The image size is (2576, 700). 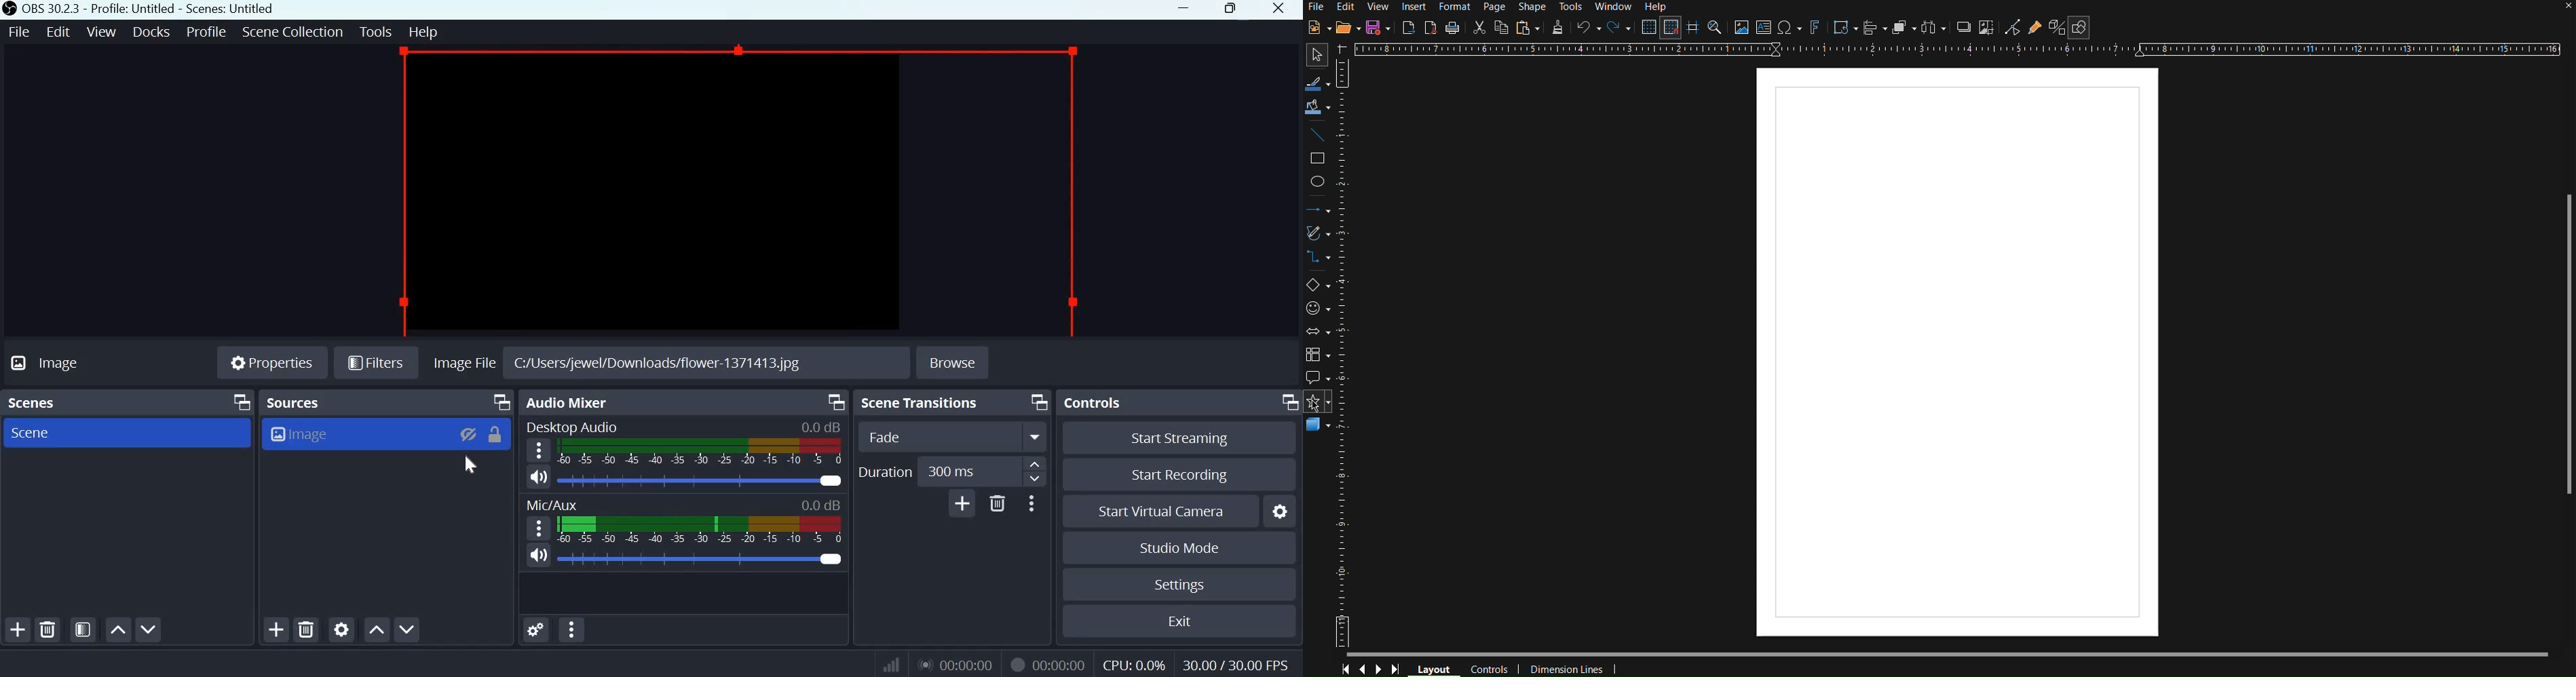 What do you see at coordinates (406, 629) in the screenshot?
I see `Move source(s) down` at bounding box center [406, 629].